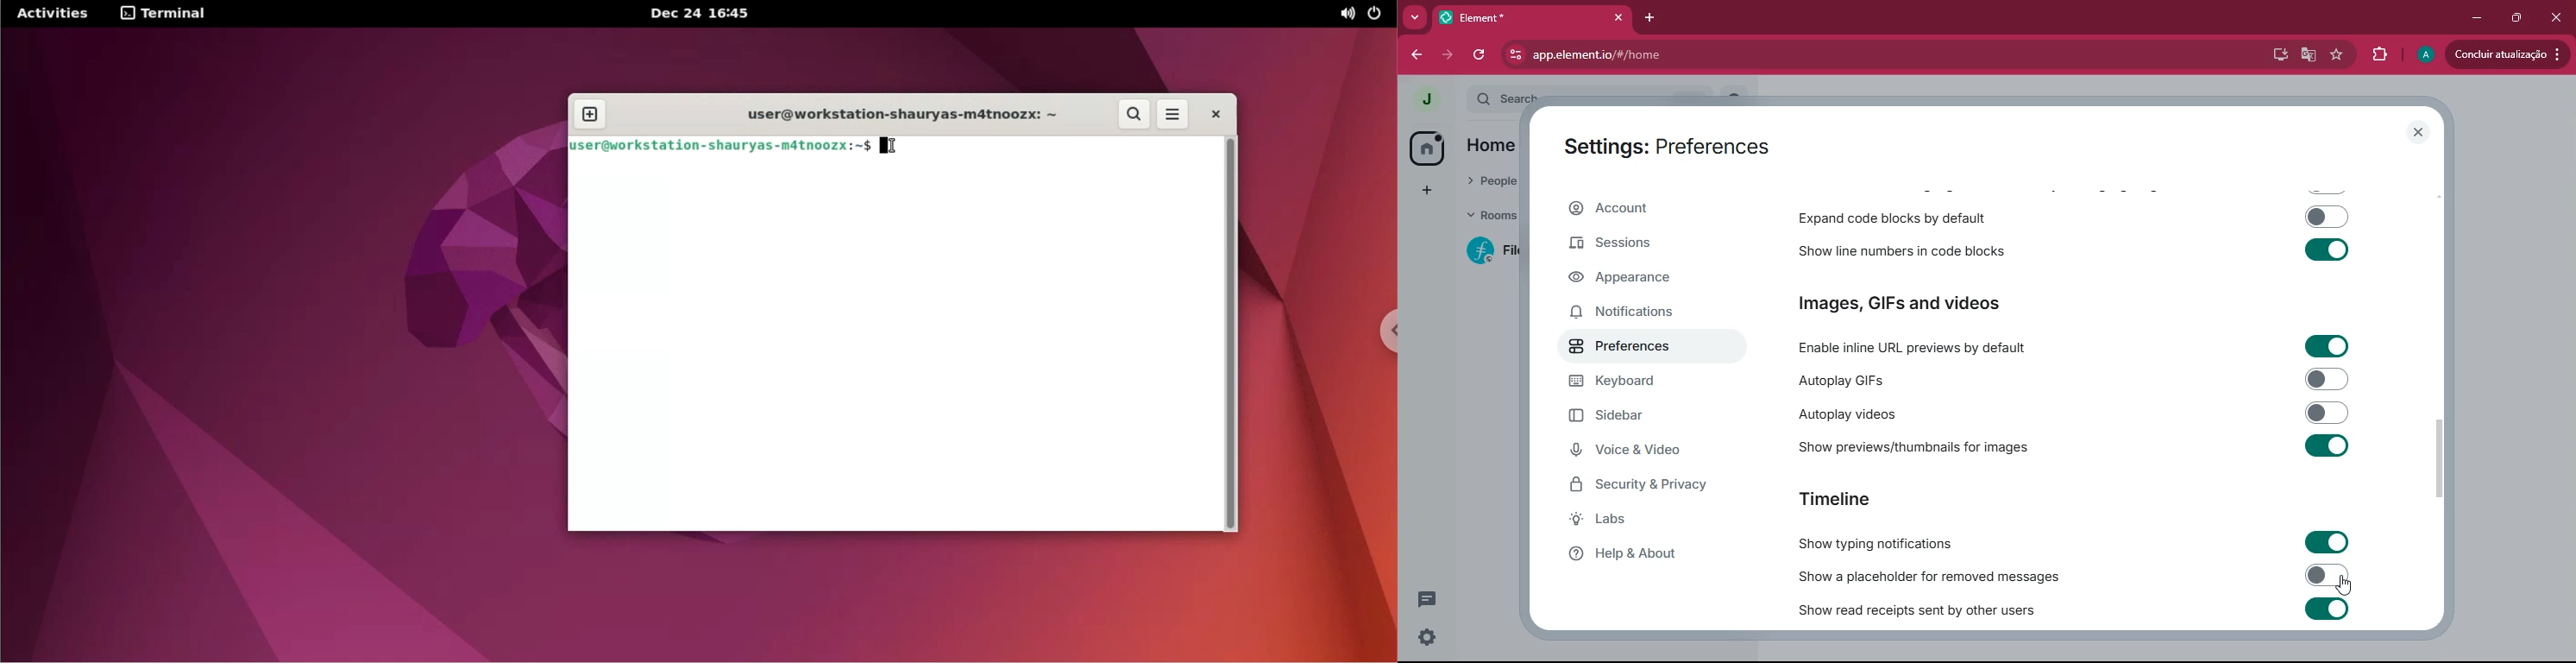 Image resolution: width=2576 pixels, height=672 pixels. Describe the element at coordinates (1649, 207) in the screenshot. I see `account` at that location.